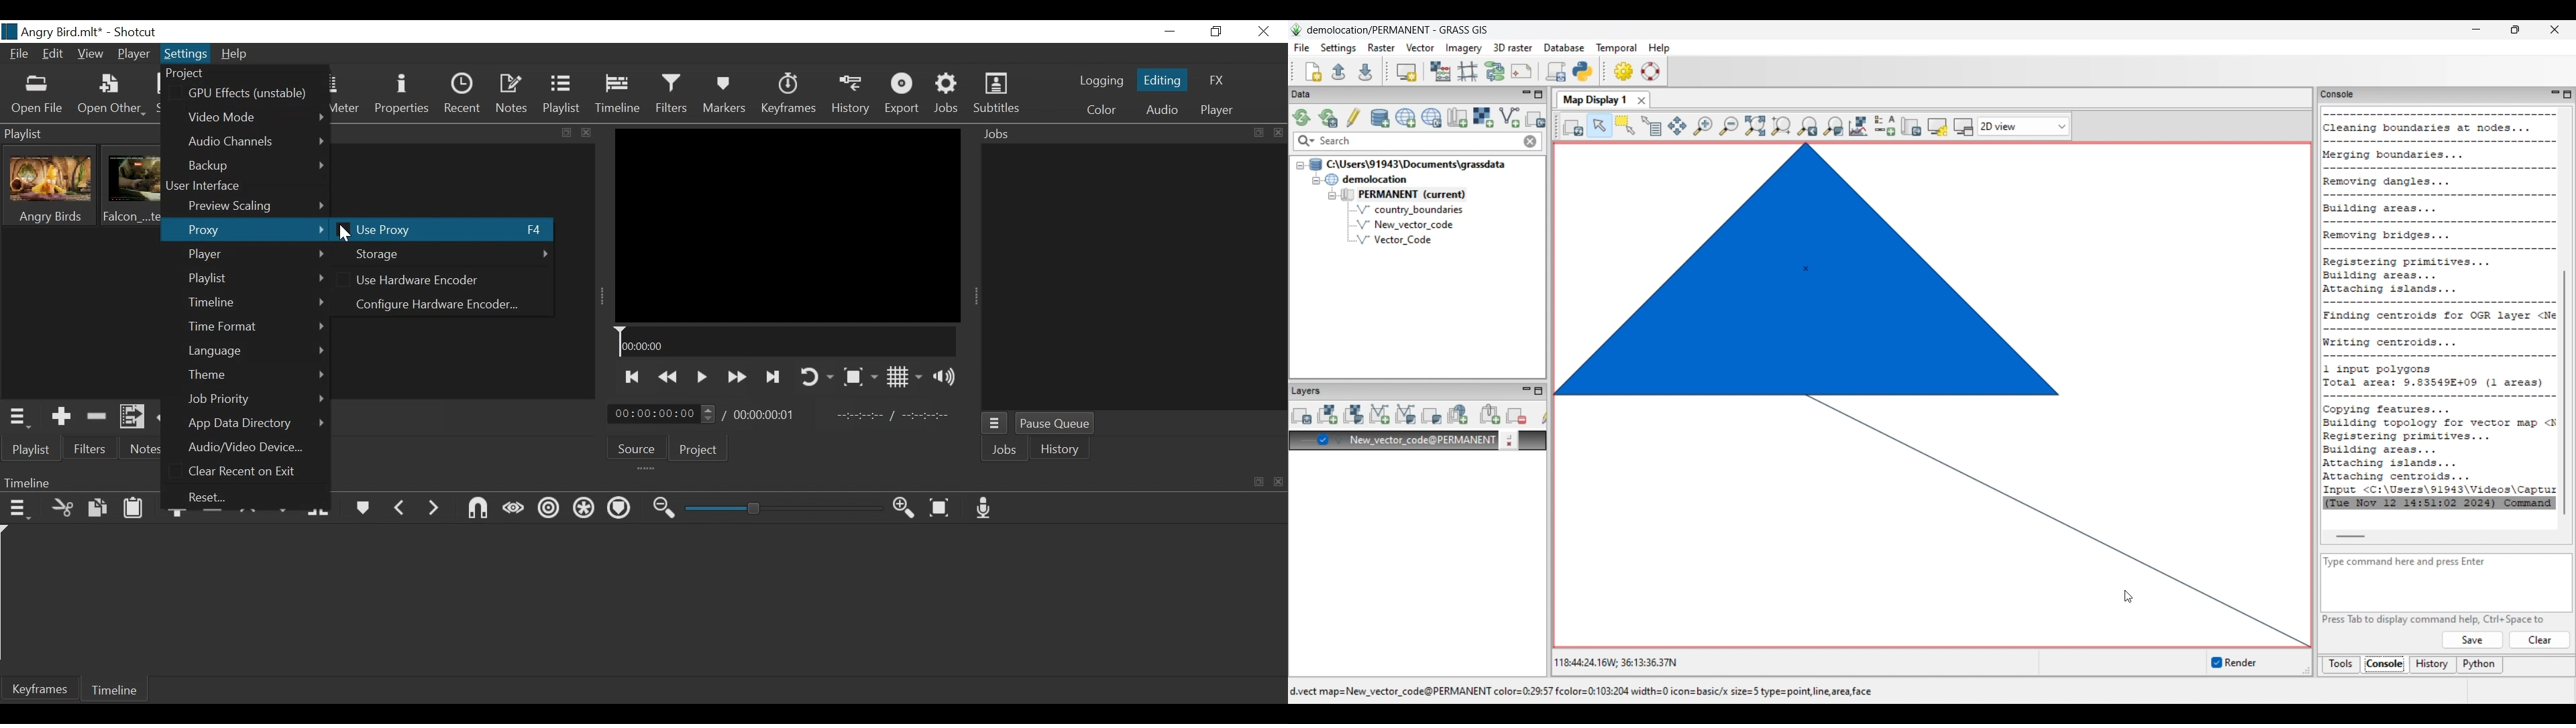 The image size is (2576, 728). What do you see at coordinates (284, 509) in the screenshot?
I see `Overwrite` at bounding box center [284, 509].